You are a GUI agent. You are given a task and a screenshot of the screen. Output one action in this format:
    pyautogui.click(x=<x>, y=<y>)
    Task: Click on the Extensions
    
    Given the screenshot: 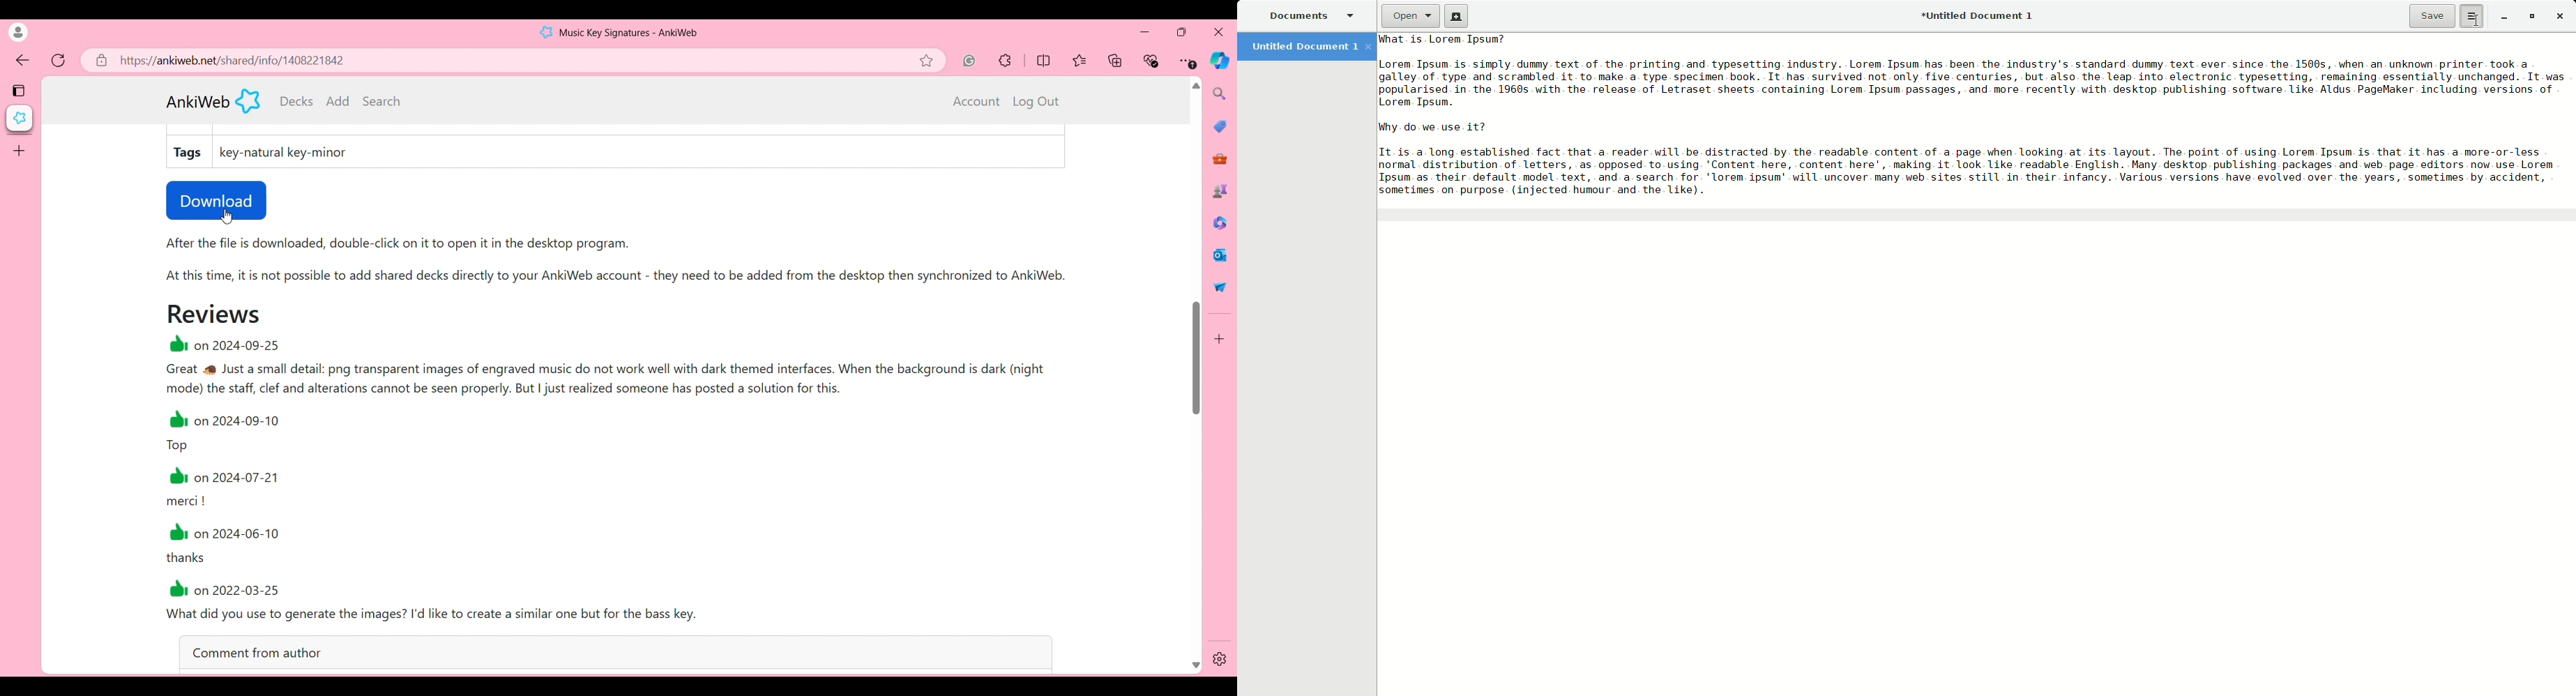 What is the action you would take?
    pyautogui.click(x=1005, y=61)
    